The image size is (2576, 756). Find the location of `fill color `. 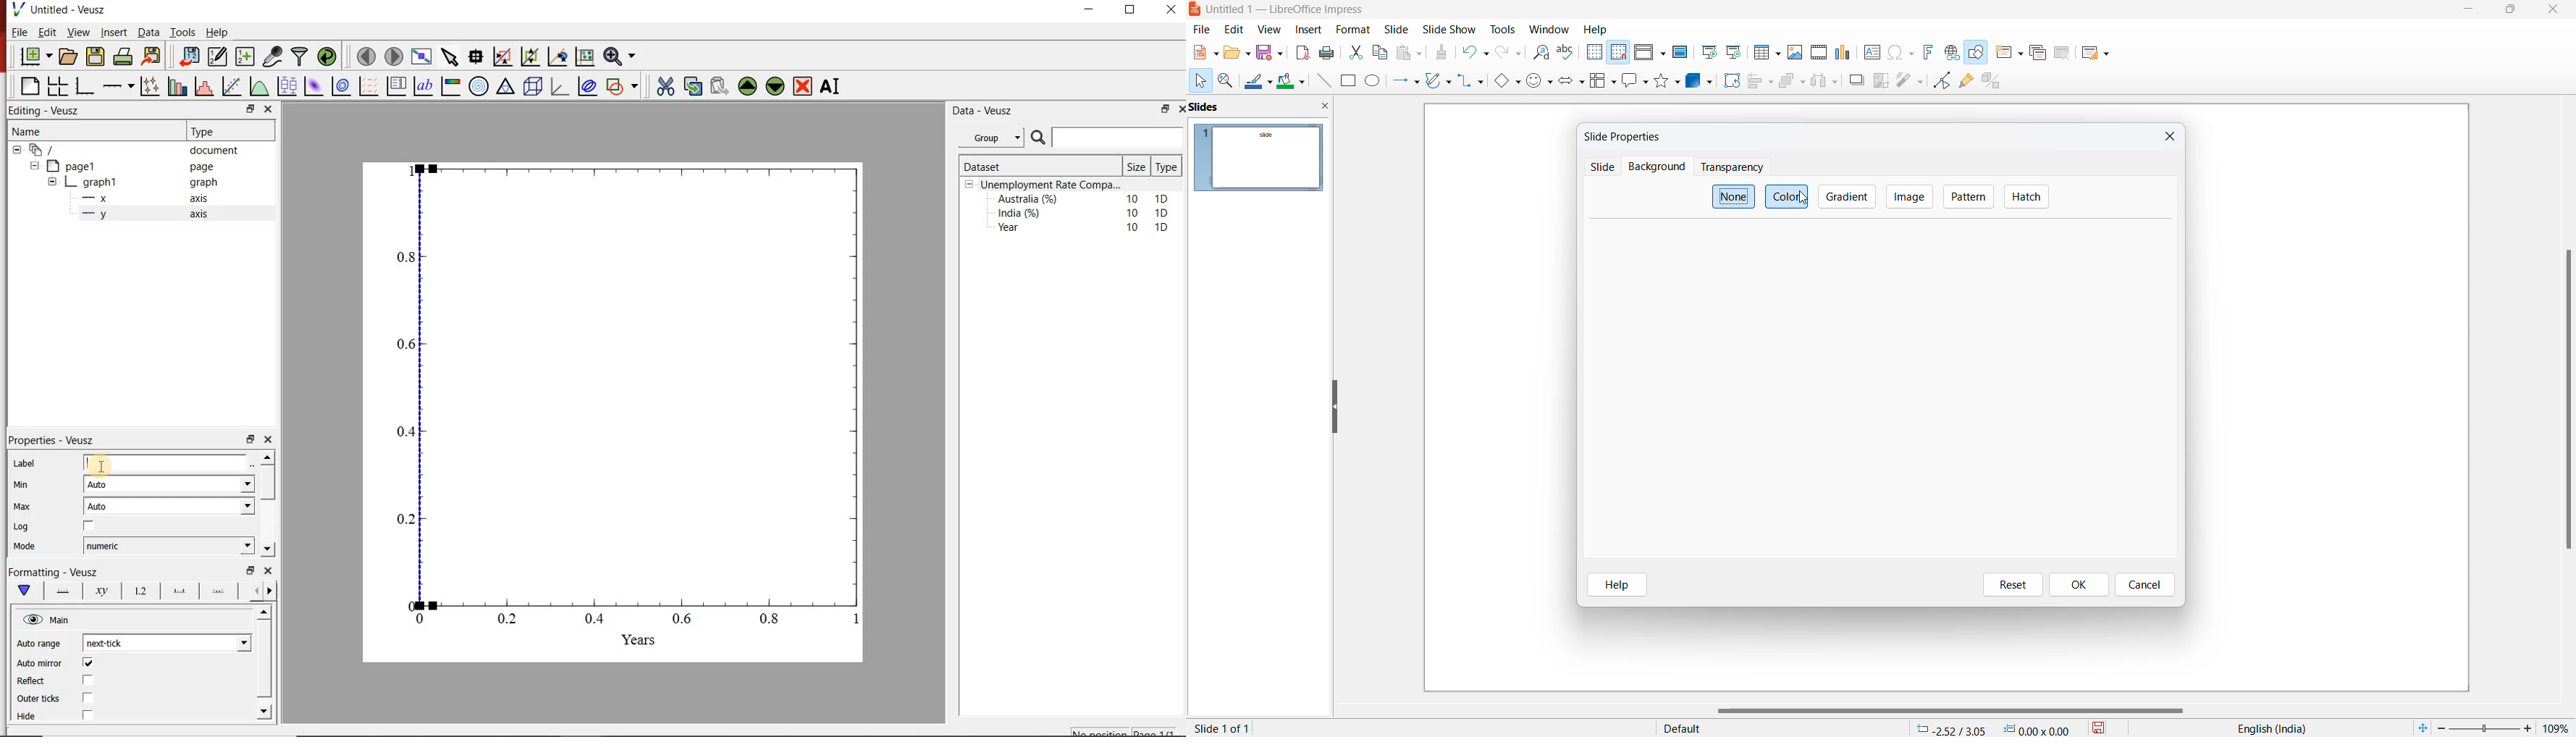

fill color  is located at coordinates (1292, 82).